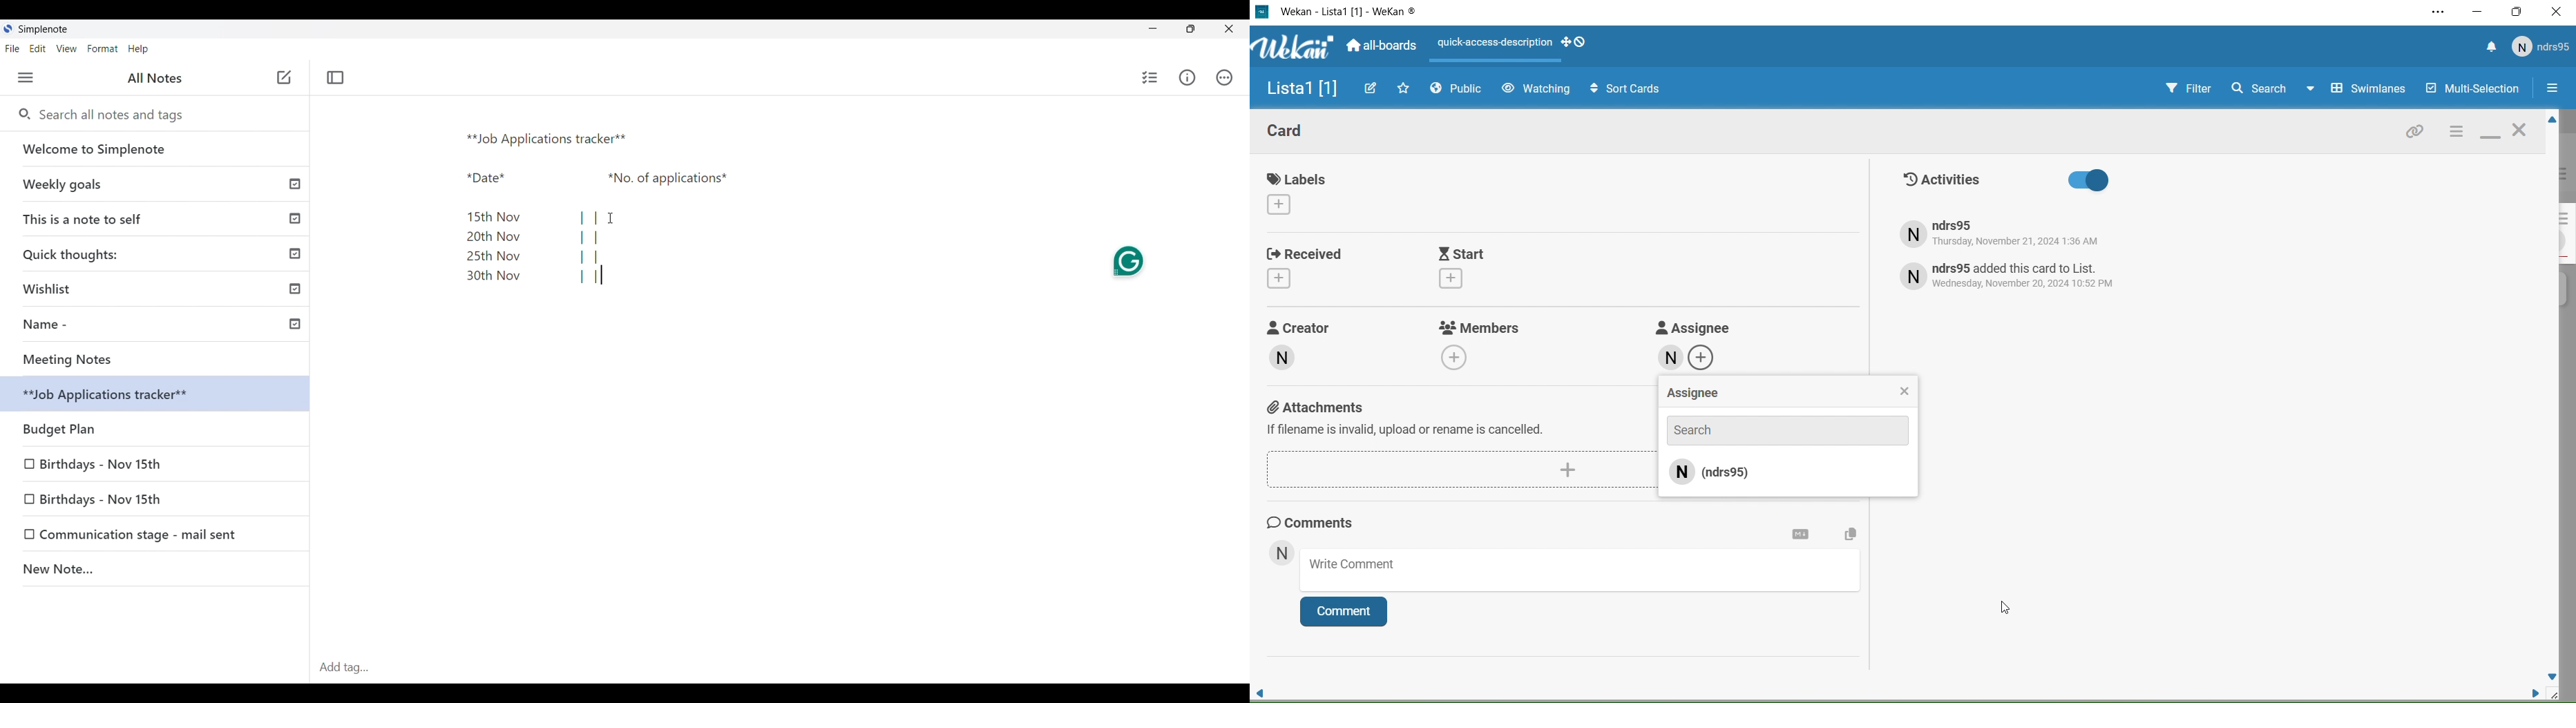  Describe the element at coordinates (7, 29) in the screenshot. I see `Software logo` at that location.